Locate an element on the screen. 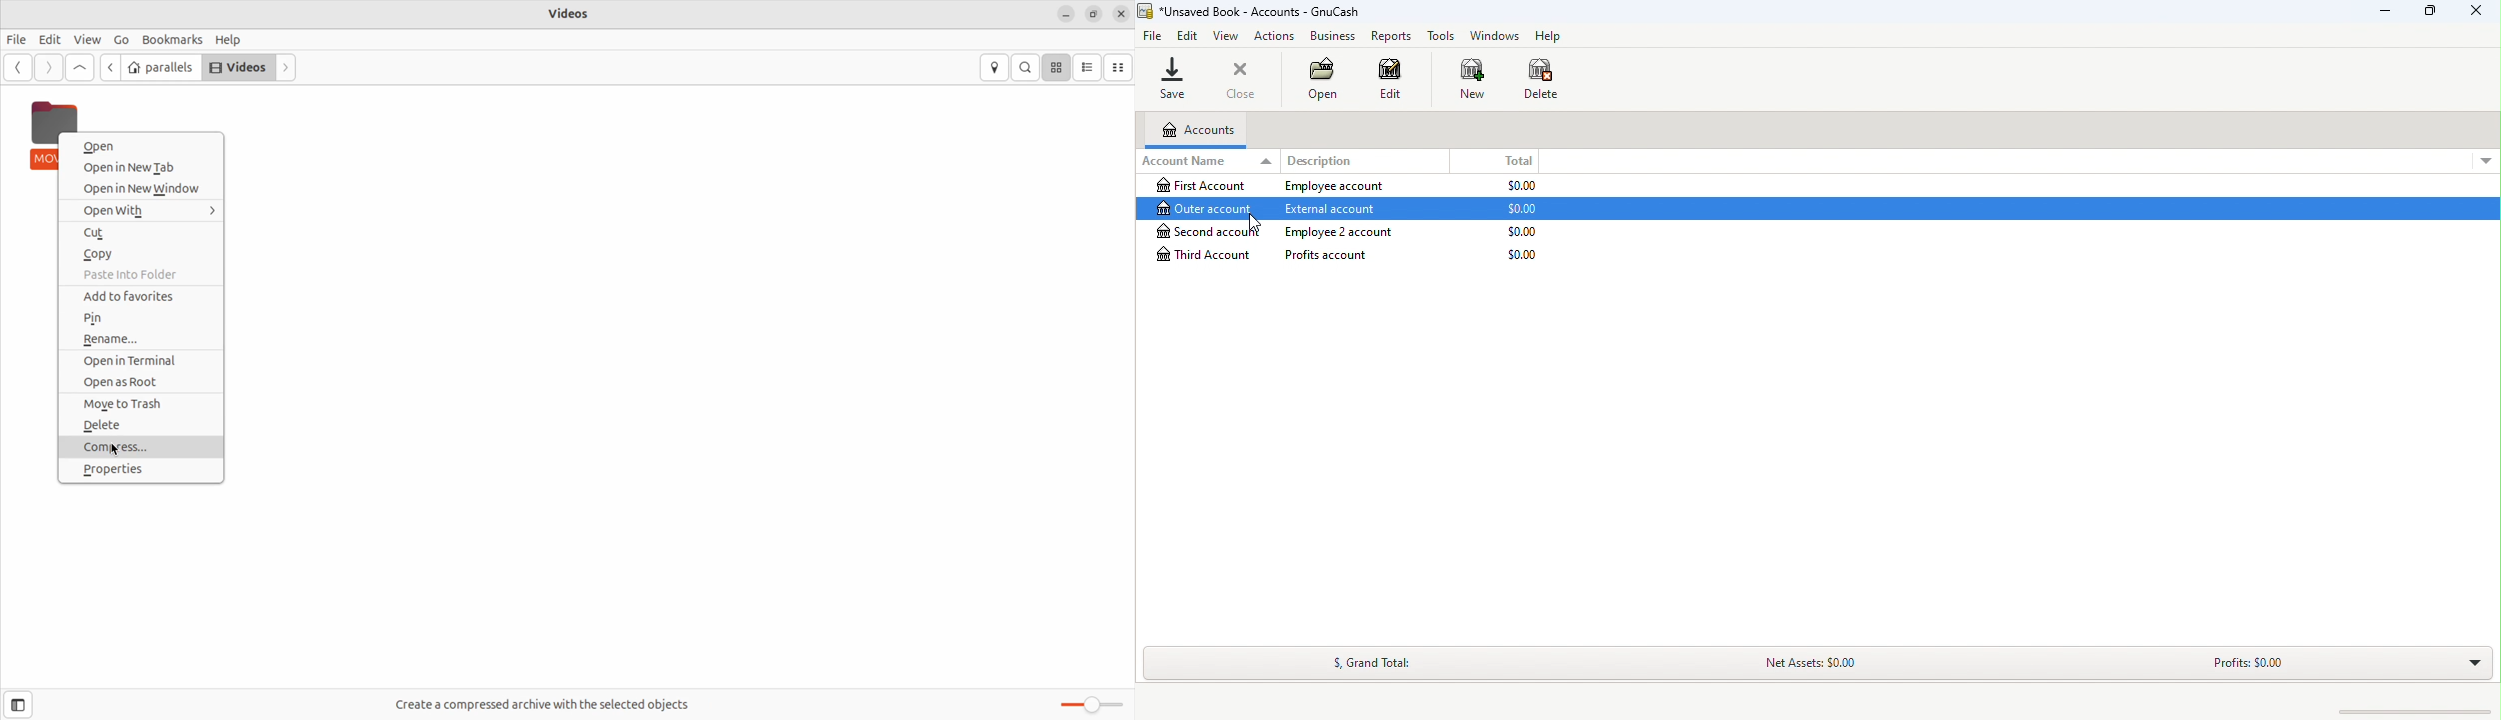 Image resolution: width=2520 pixels, height=728 pixels. movies is located at coordinates (36, 135).